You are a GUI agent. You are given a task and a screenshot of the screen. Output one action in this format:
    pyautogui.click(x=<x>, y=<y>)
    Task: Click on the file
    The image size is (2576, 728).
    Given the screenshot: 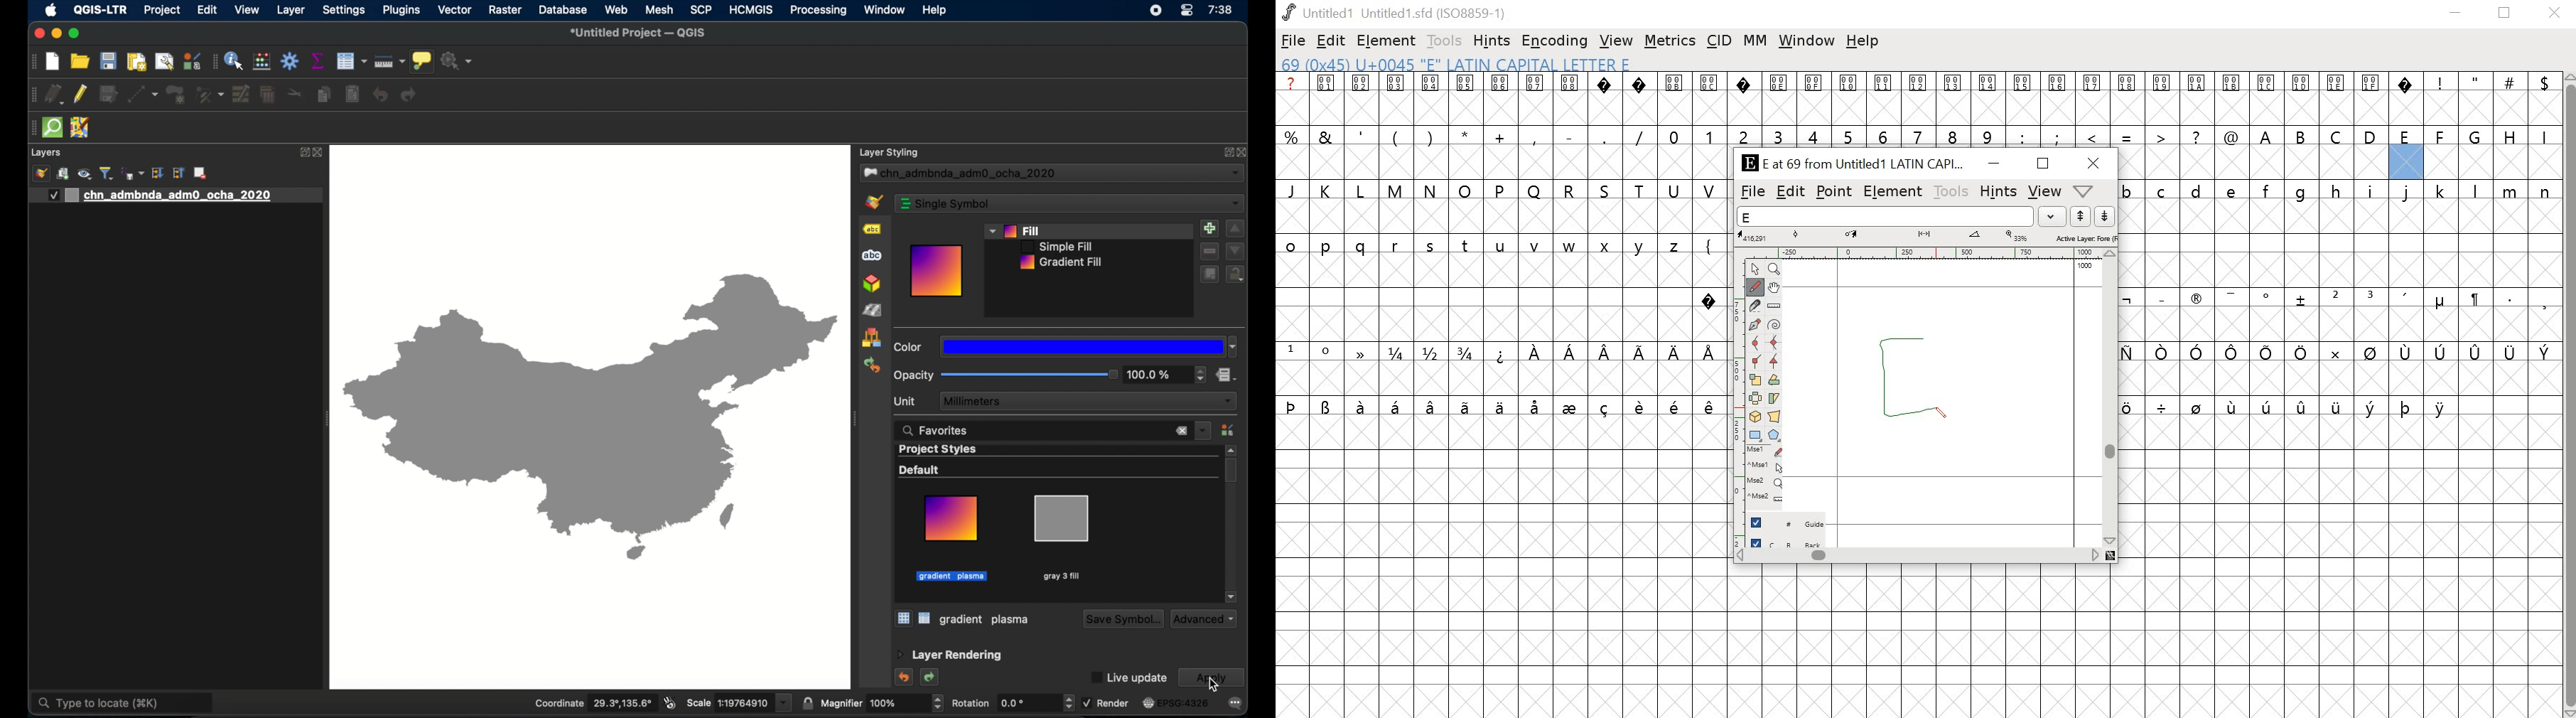 What is the action you would take?
    pyautogui.click(x=1752, y=192)
    